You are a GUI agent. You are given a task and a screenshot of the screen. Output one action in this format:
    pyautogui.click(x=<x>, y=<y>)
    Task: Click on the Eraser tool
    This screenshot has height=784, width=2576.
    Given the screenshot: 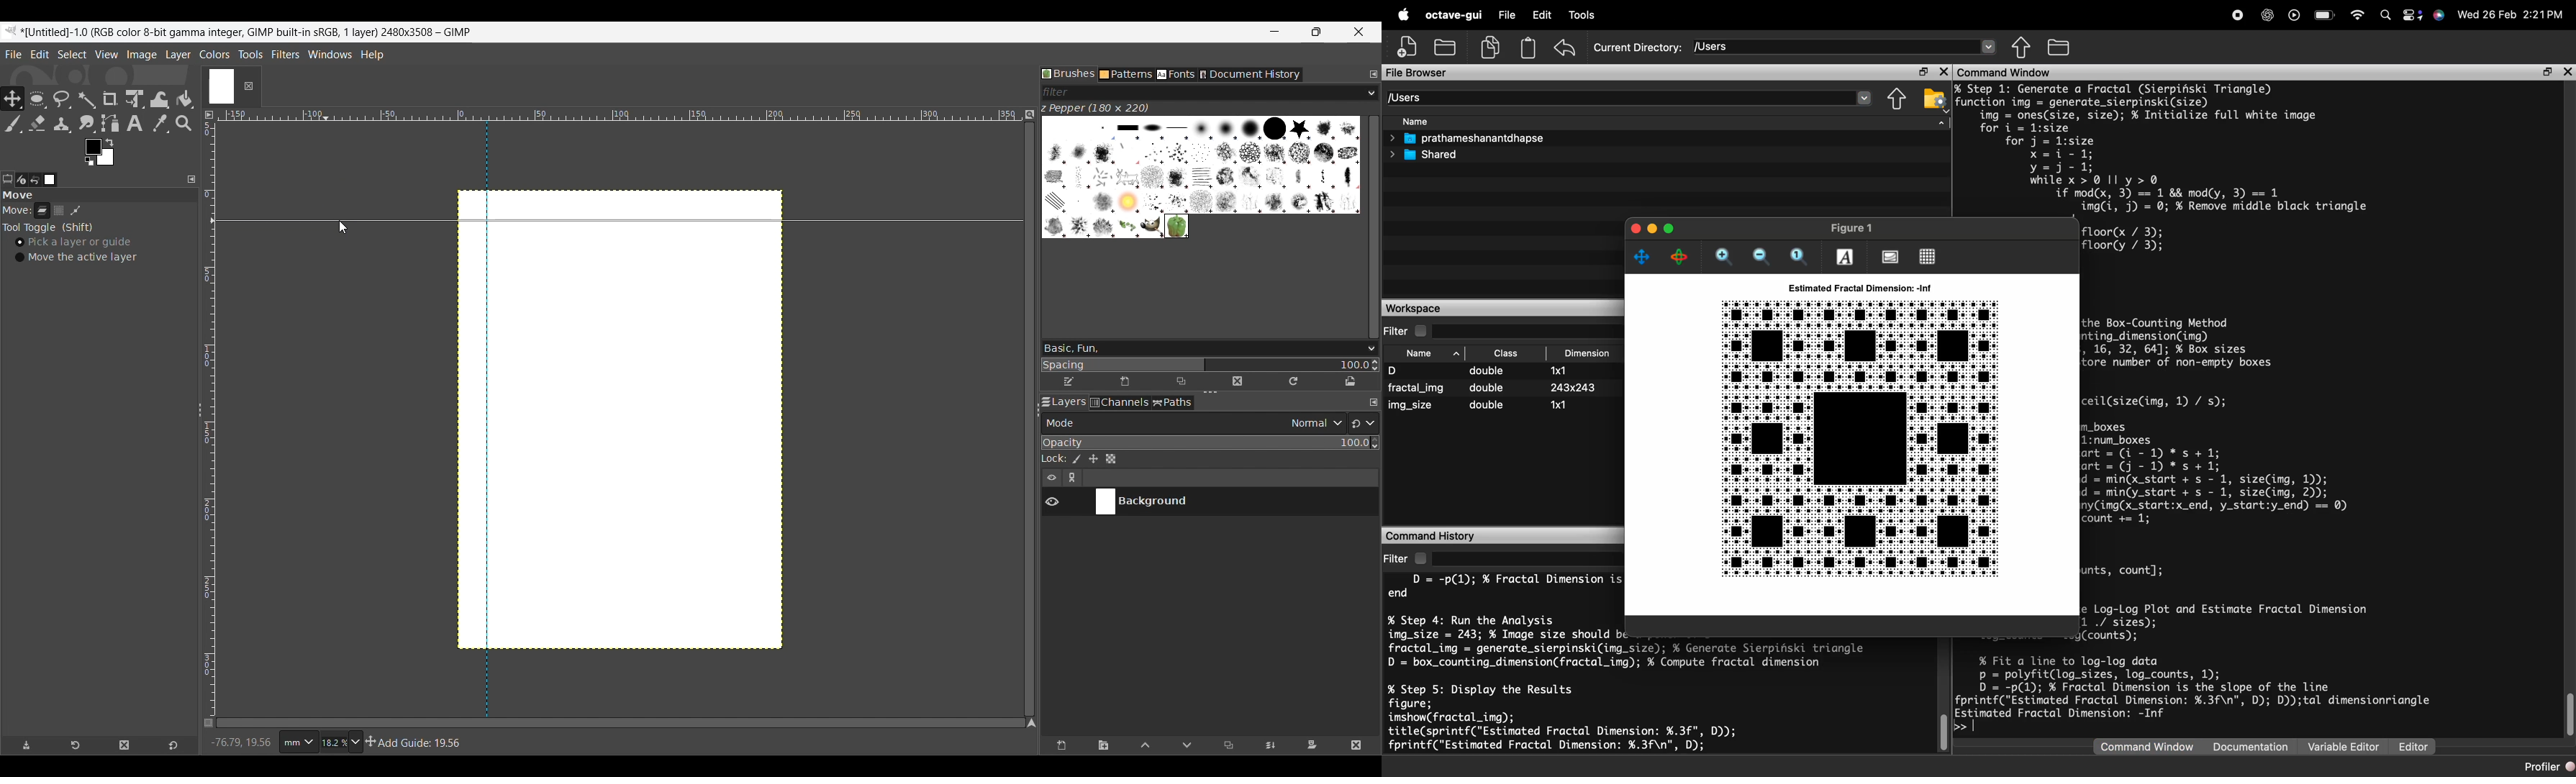 What is the action you would take?
    pyautogui.click(x=36, y=124)
    